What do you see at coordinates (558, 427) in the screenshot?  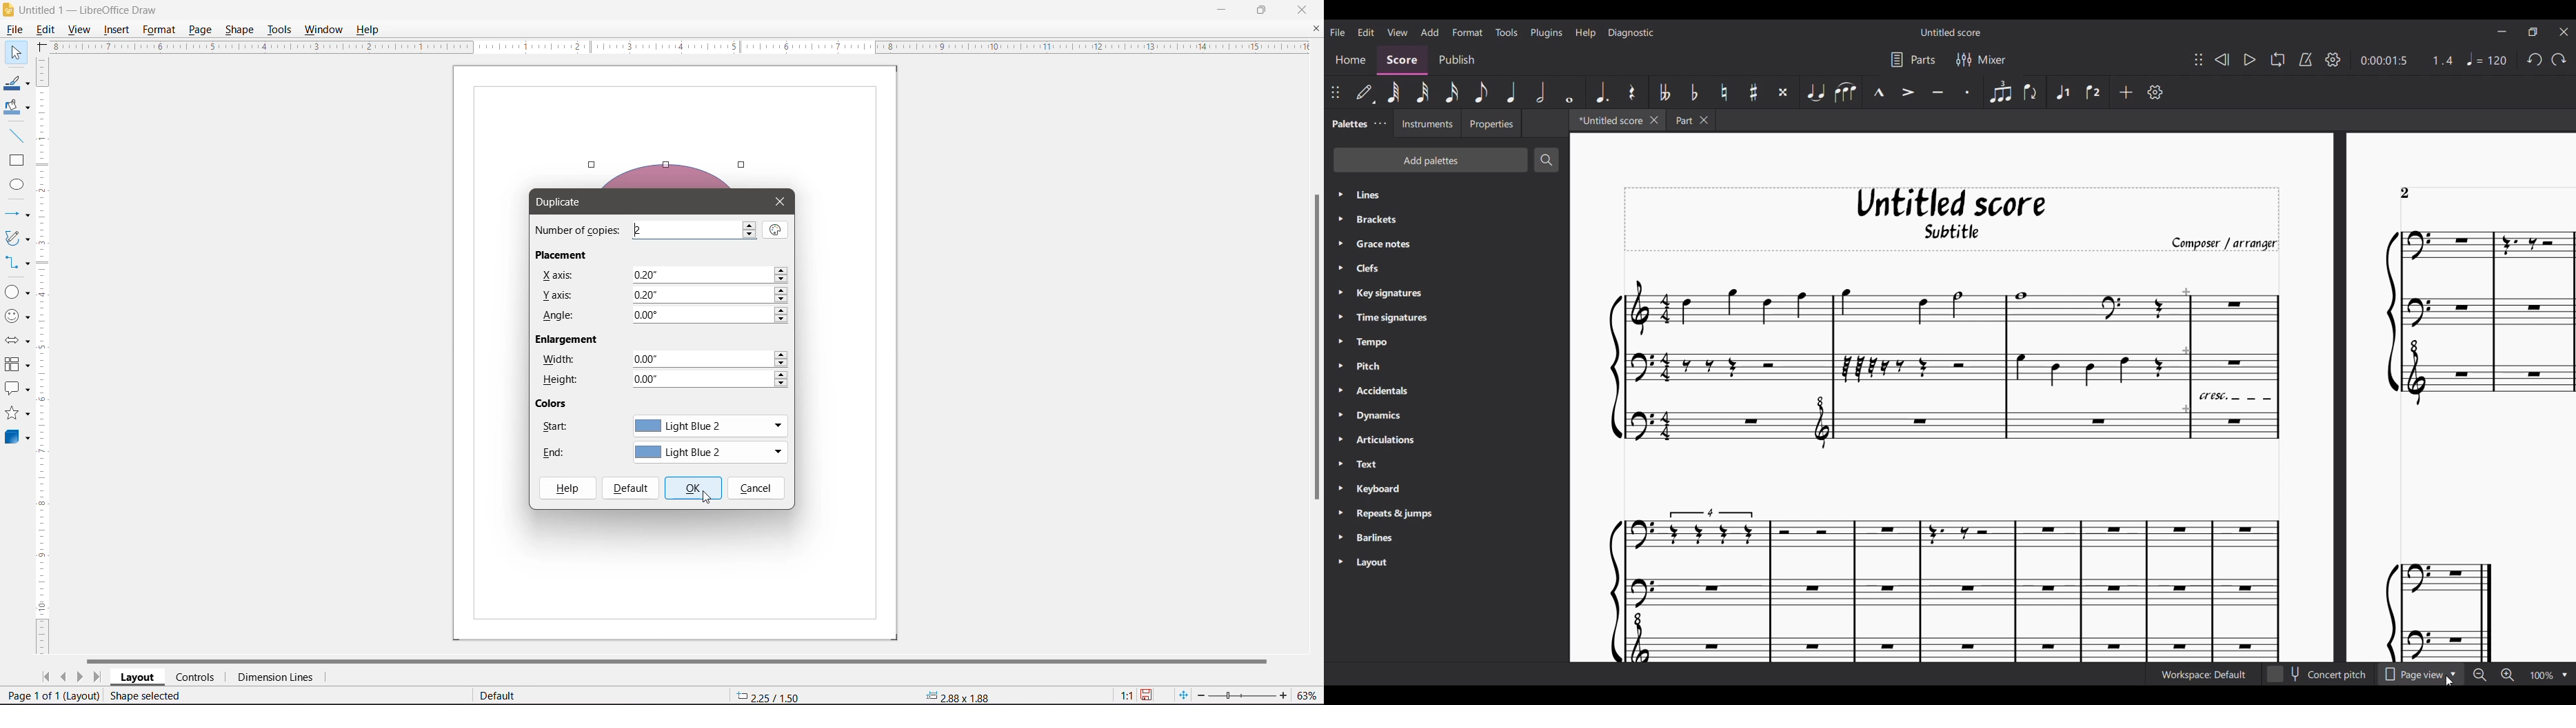 I see `Start` at bounding box center [558, 427].